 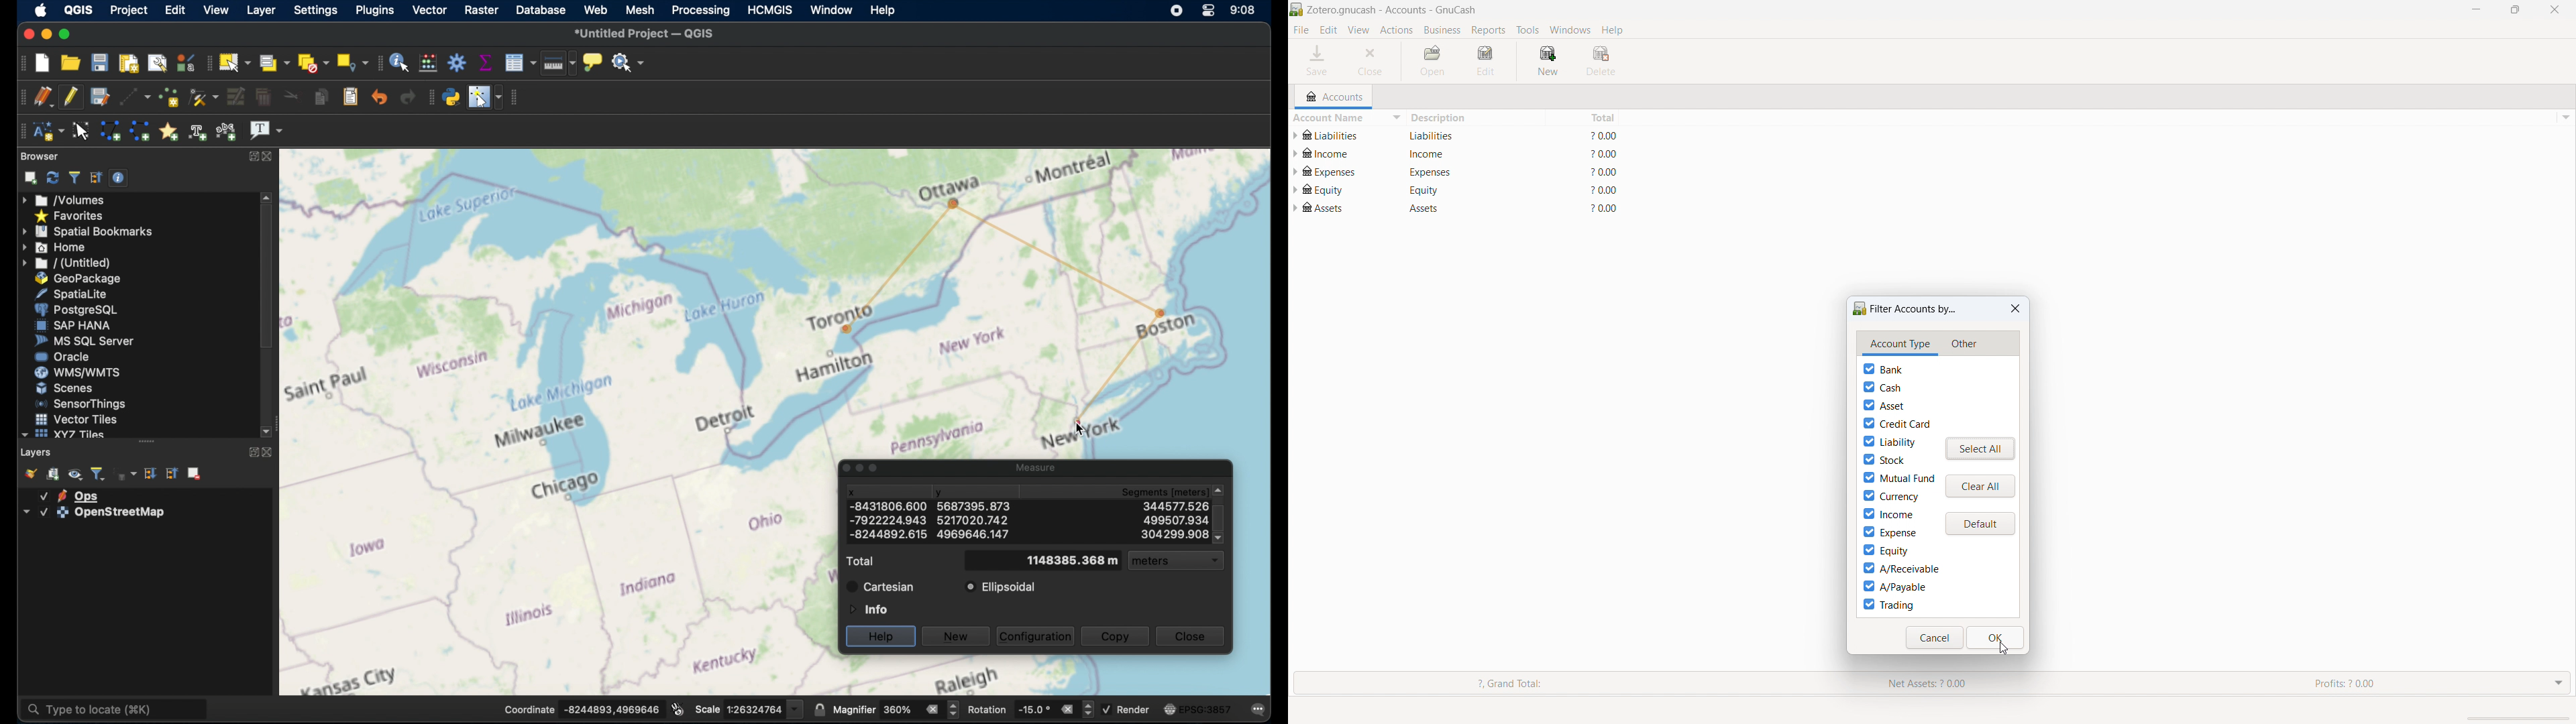 What do you see at coordinates (2418, 682) in the screenshot?
I see `Profits: 2 0.00` at bounding box center [2418, 682].